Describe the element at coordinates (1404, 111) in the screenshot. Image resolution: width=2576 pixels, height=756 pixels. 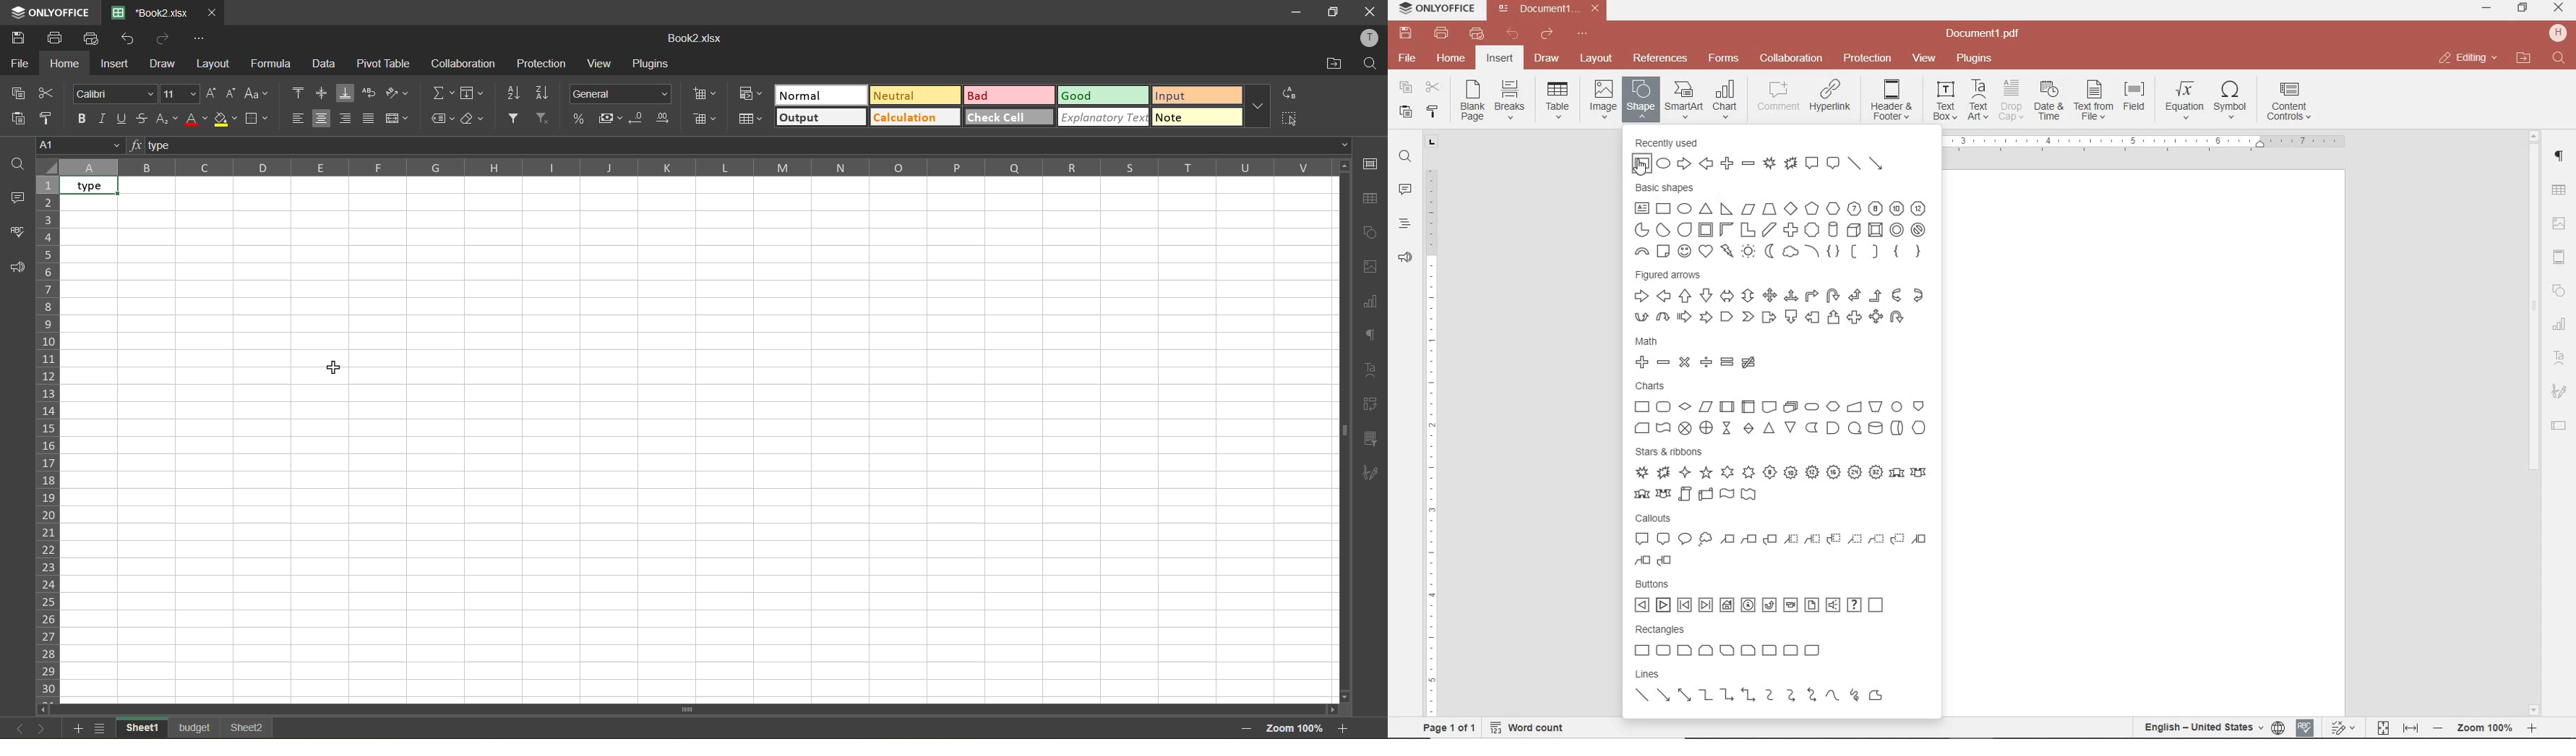
I see `paste` at that location.